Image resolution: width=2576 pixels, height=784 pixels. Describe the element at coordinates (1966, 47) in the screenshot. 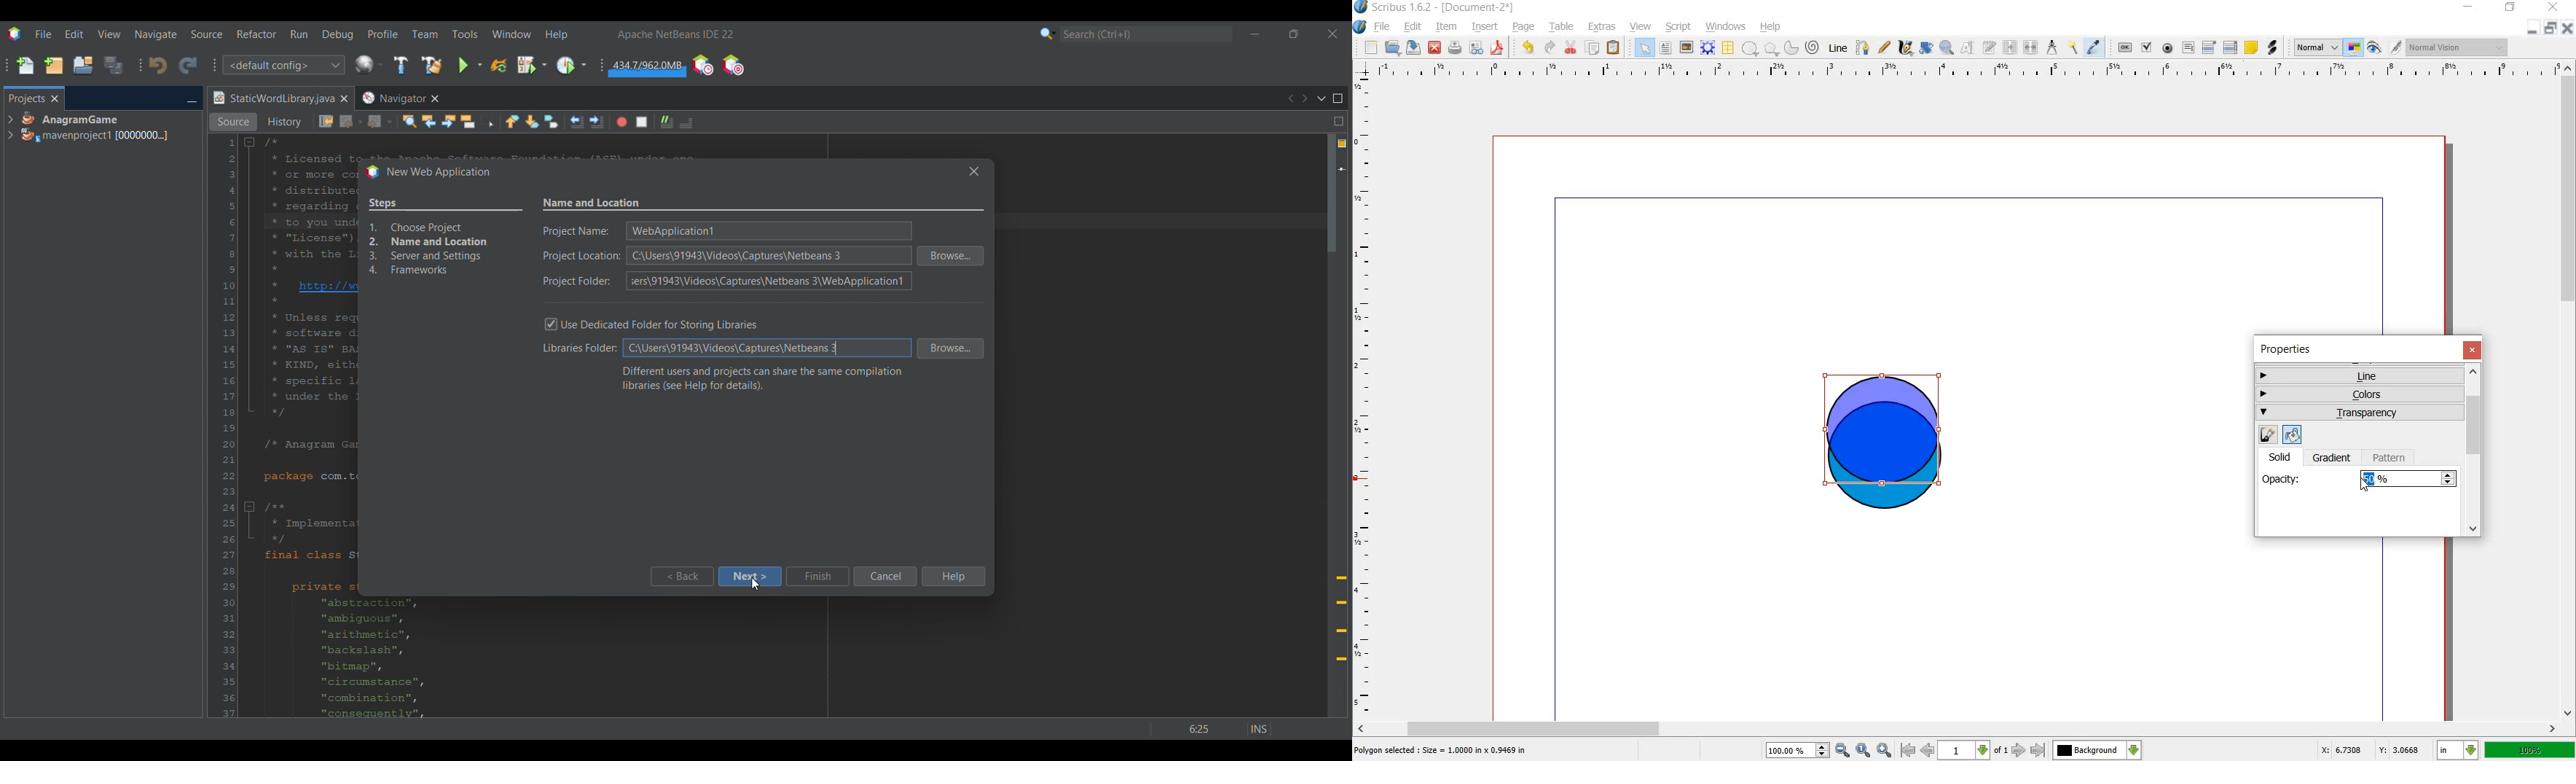

I see `edit contents of frame` at that location.